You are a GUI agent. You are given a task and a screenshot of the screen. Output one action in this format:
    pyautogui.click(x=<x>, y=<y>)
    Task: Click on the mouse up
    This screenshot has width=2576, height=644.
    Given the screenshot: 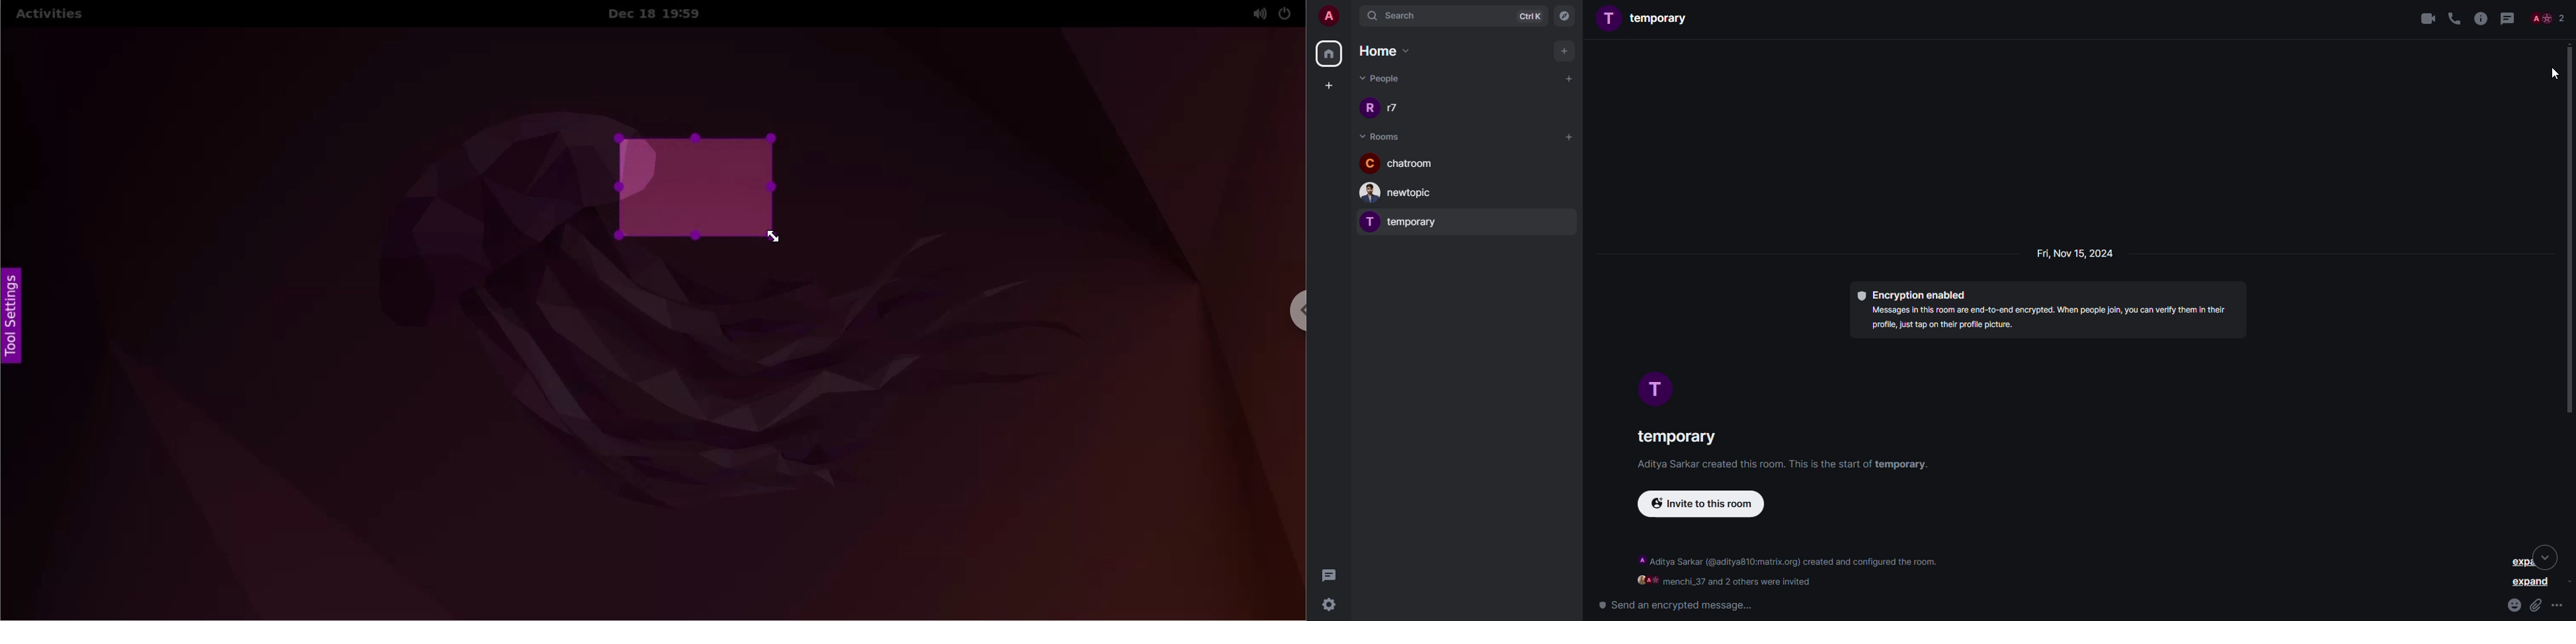 What is the action you would take?
    pyautogui.click(x=2569, y=232)
    